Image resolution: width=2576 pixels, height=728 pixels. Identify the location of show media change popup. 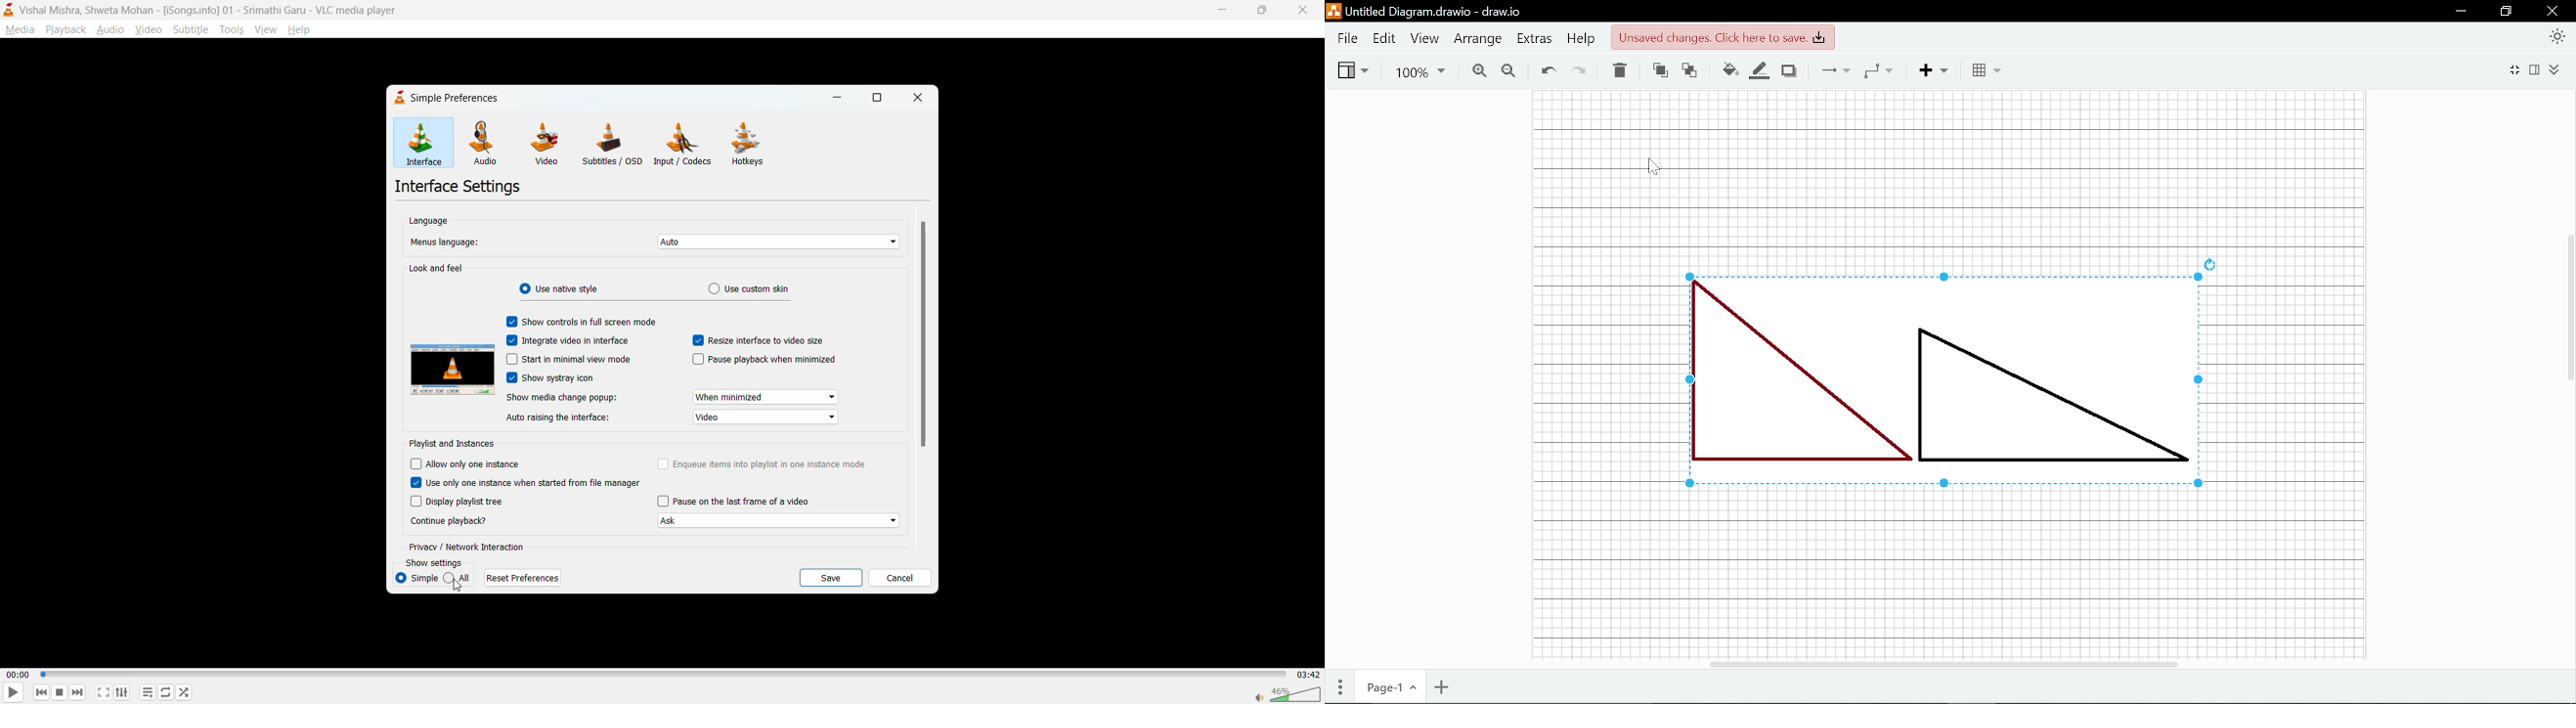
(560, 398).